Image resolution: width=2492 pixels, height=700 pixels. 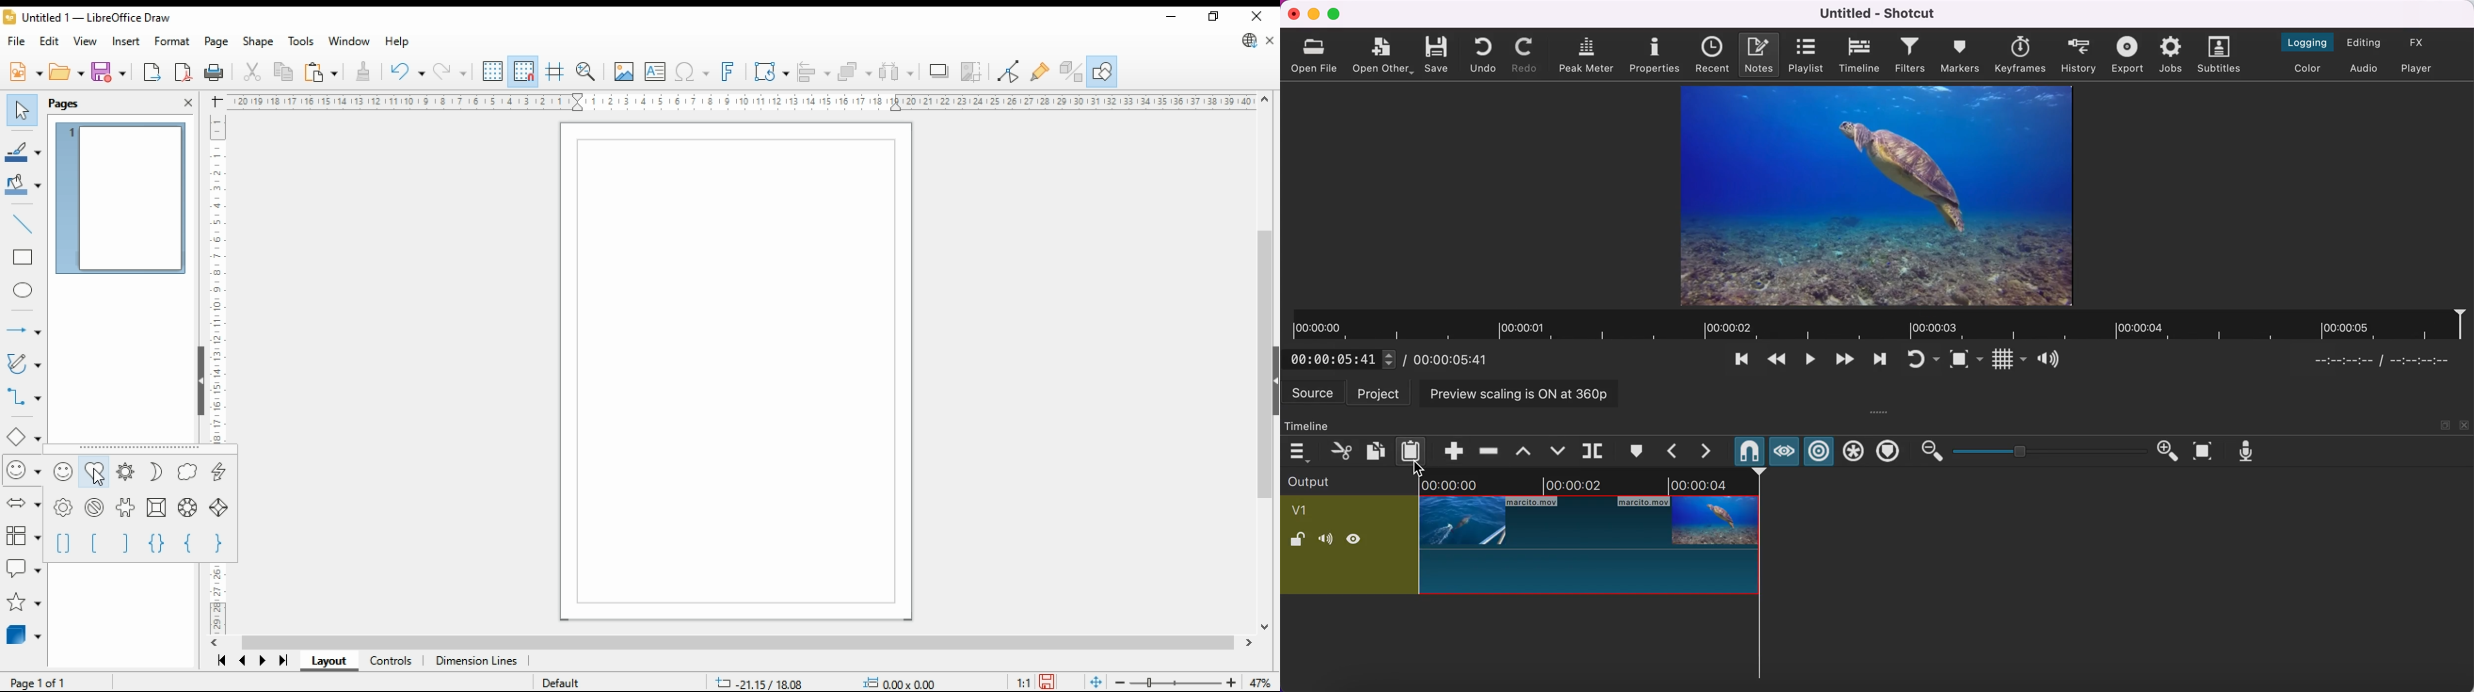 I want to click on controls, so click(x=392, y=663).